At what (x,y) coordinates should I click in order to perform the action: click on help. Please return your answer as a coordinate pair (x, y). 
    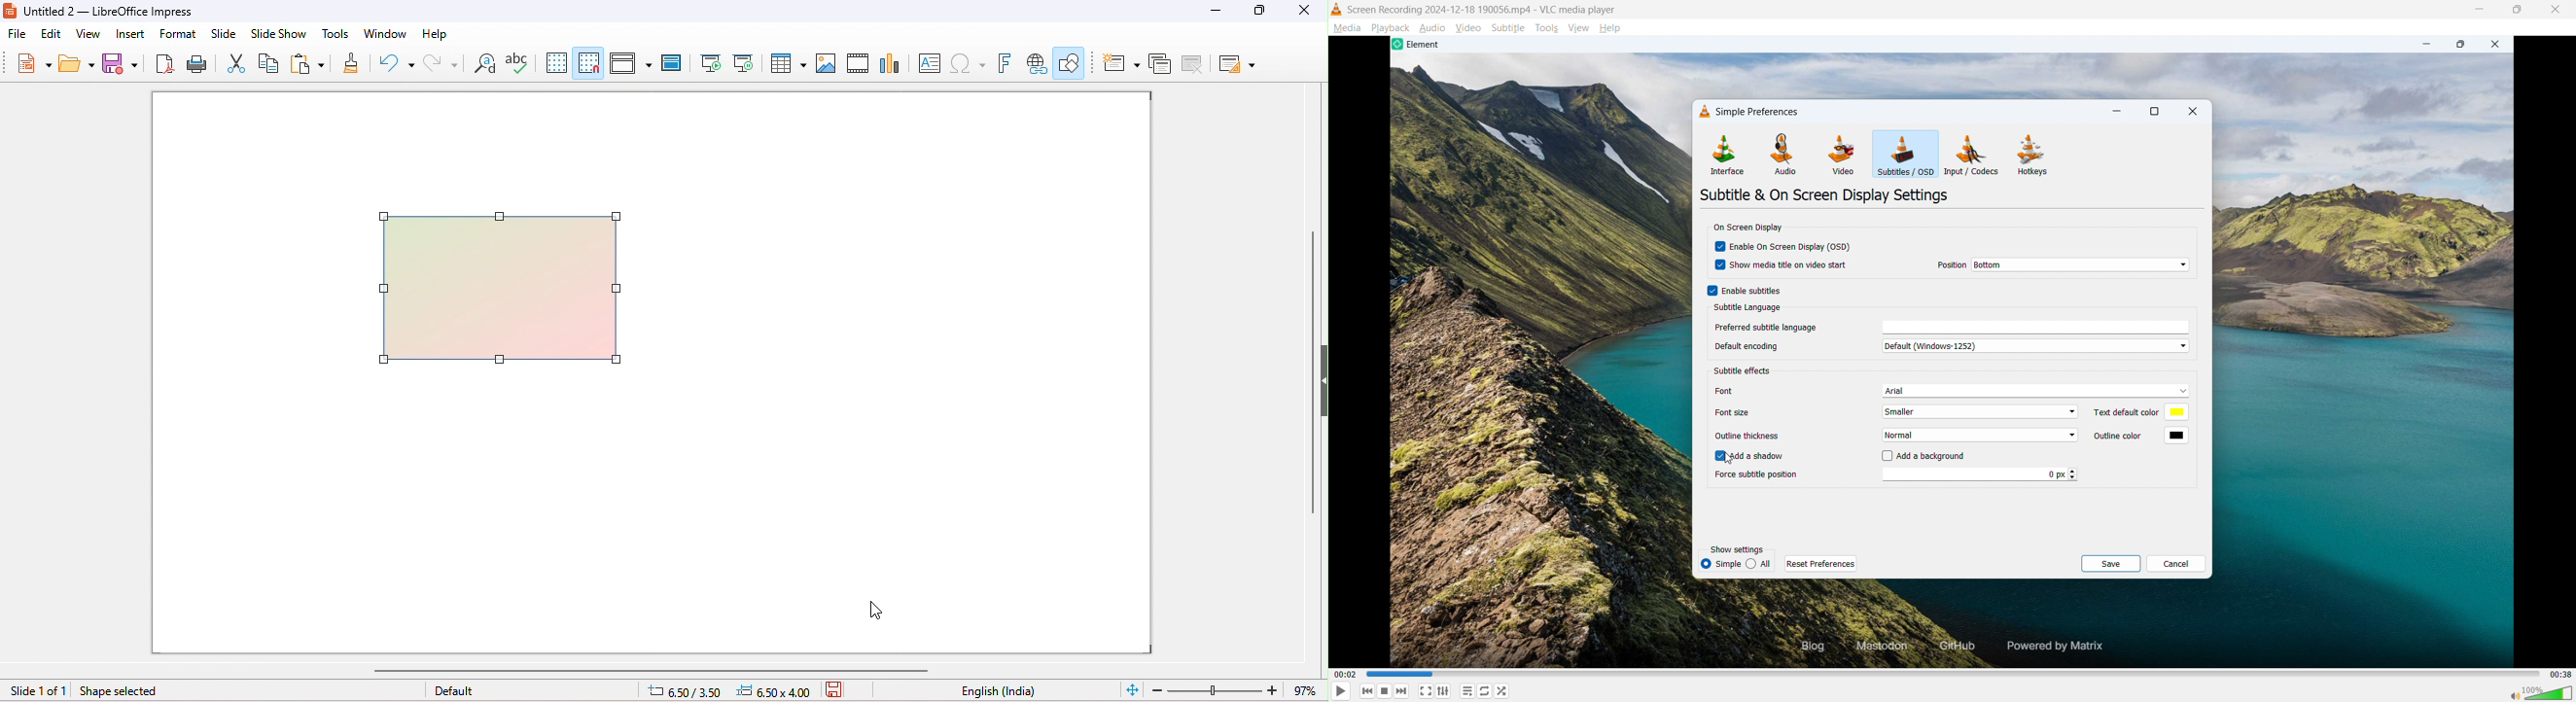
    Looking at the image, I should click on (438, 34).